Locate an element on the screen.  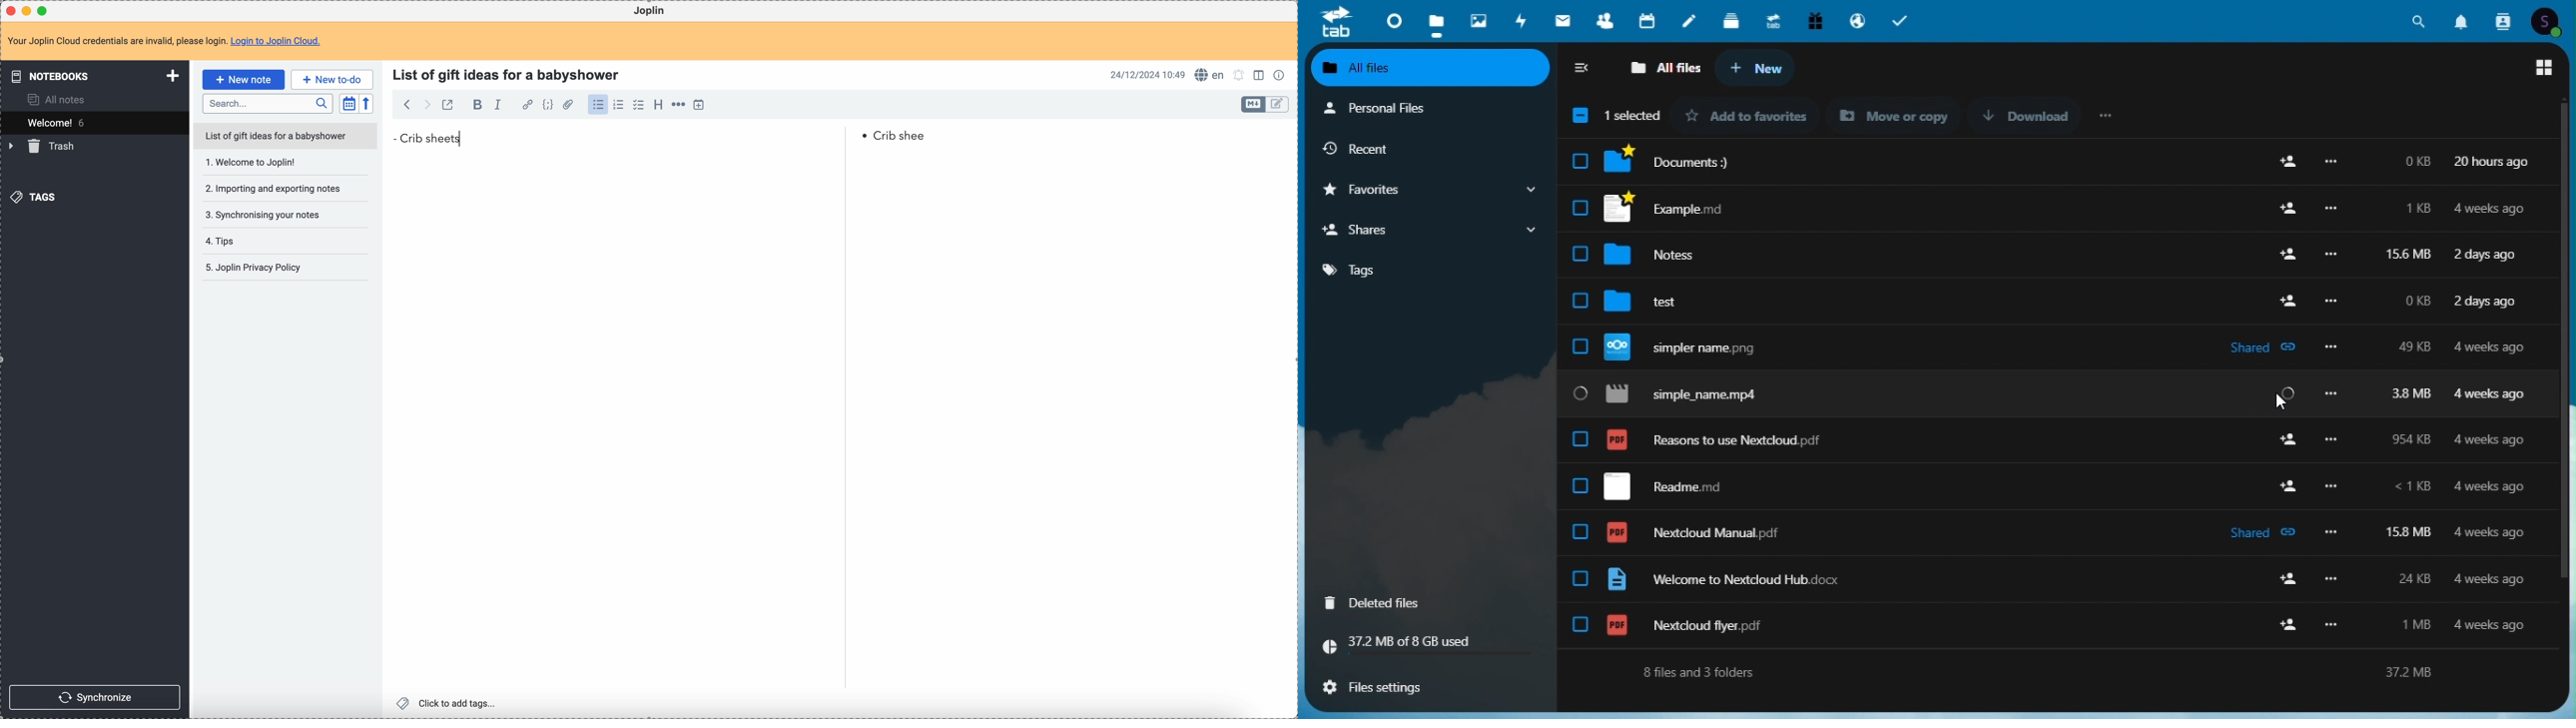
click on bulleted list is located at coordinates (601, 105).